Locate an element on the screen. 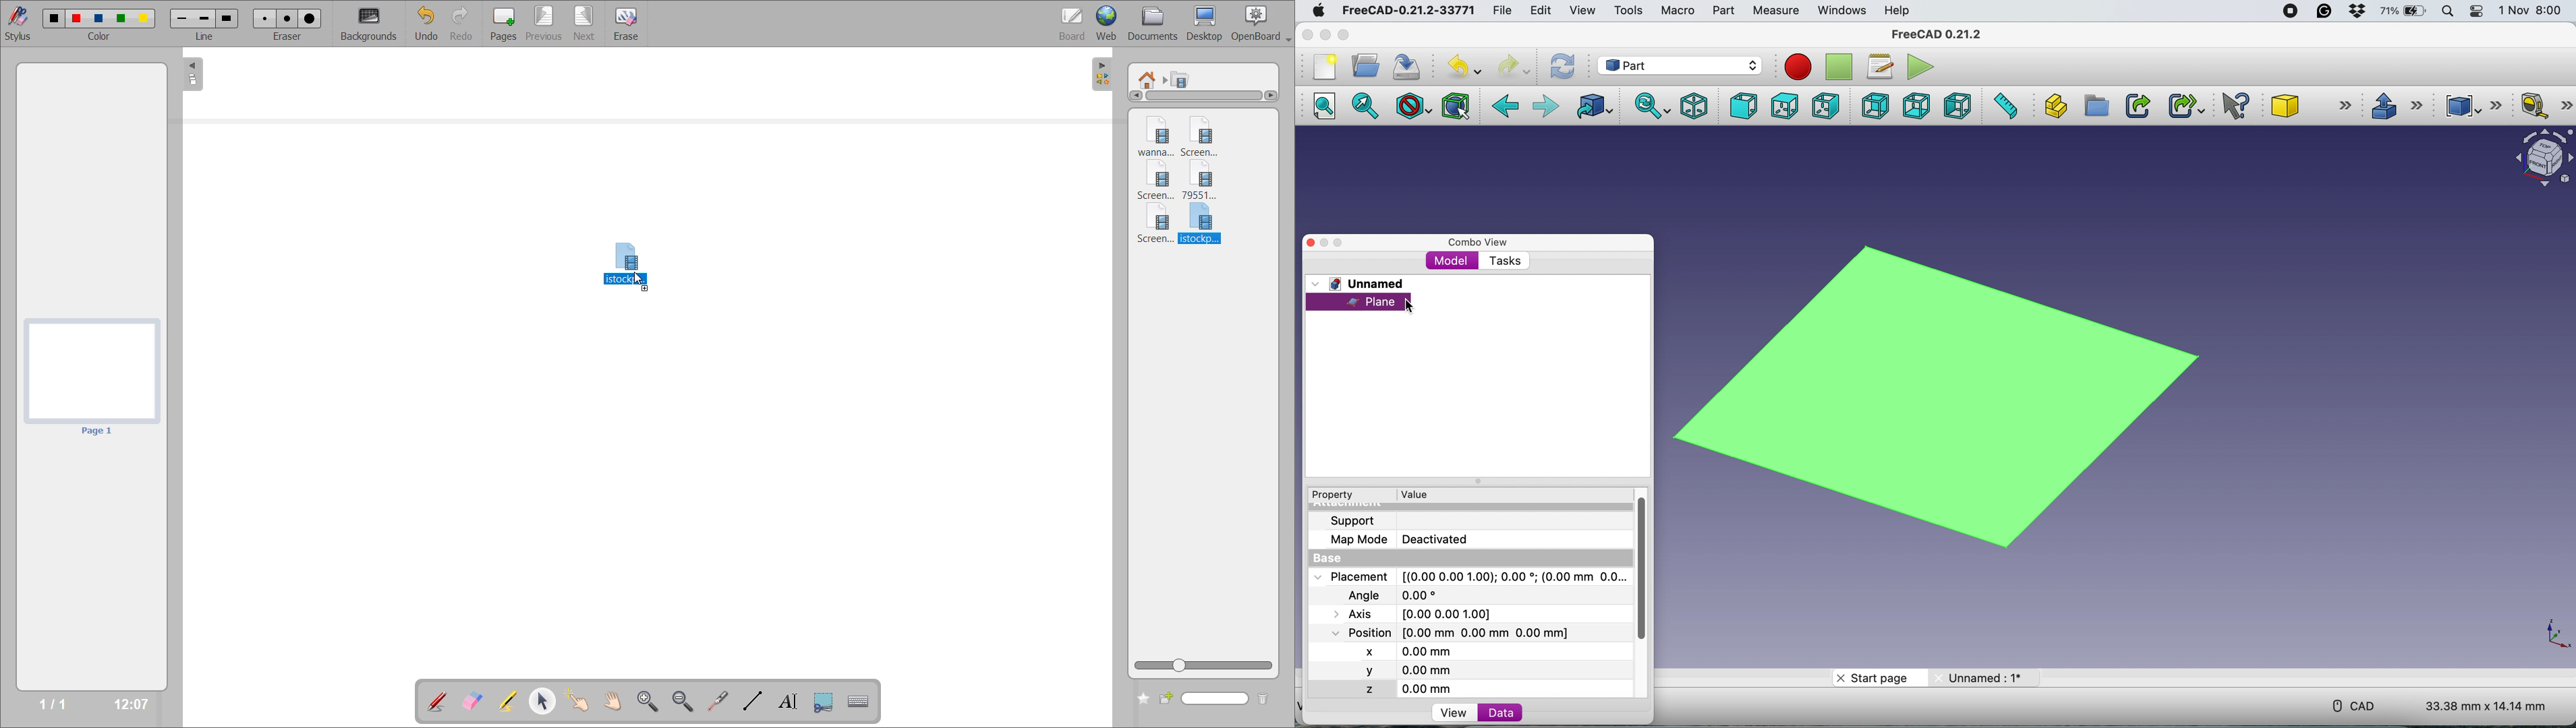 The height and width of the screenshot is (728, 2576). compound tools is located at coordinates (2477, 103).